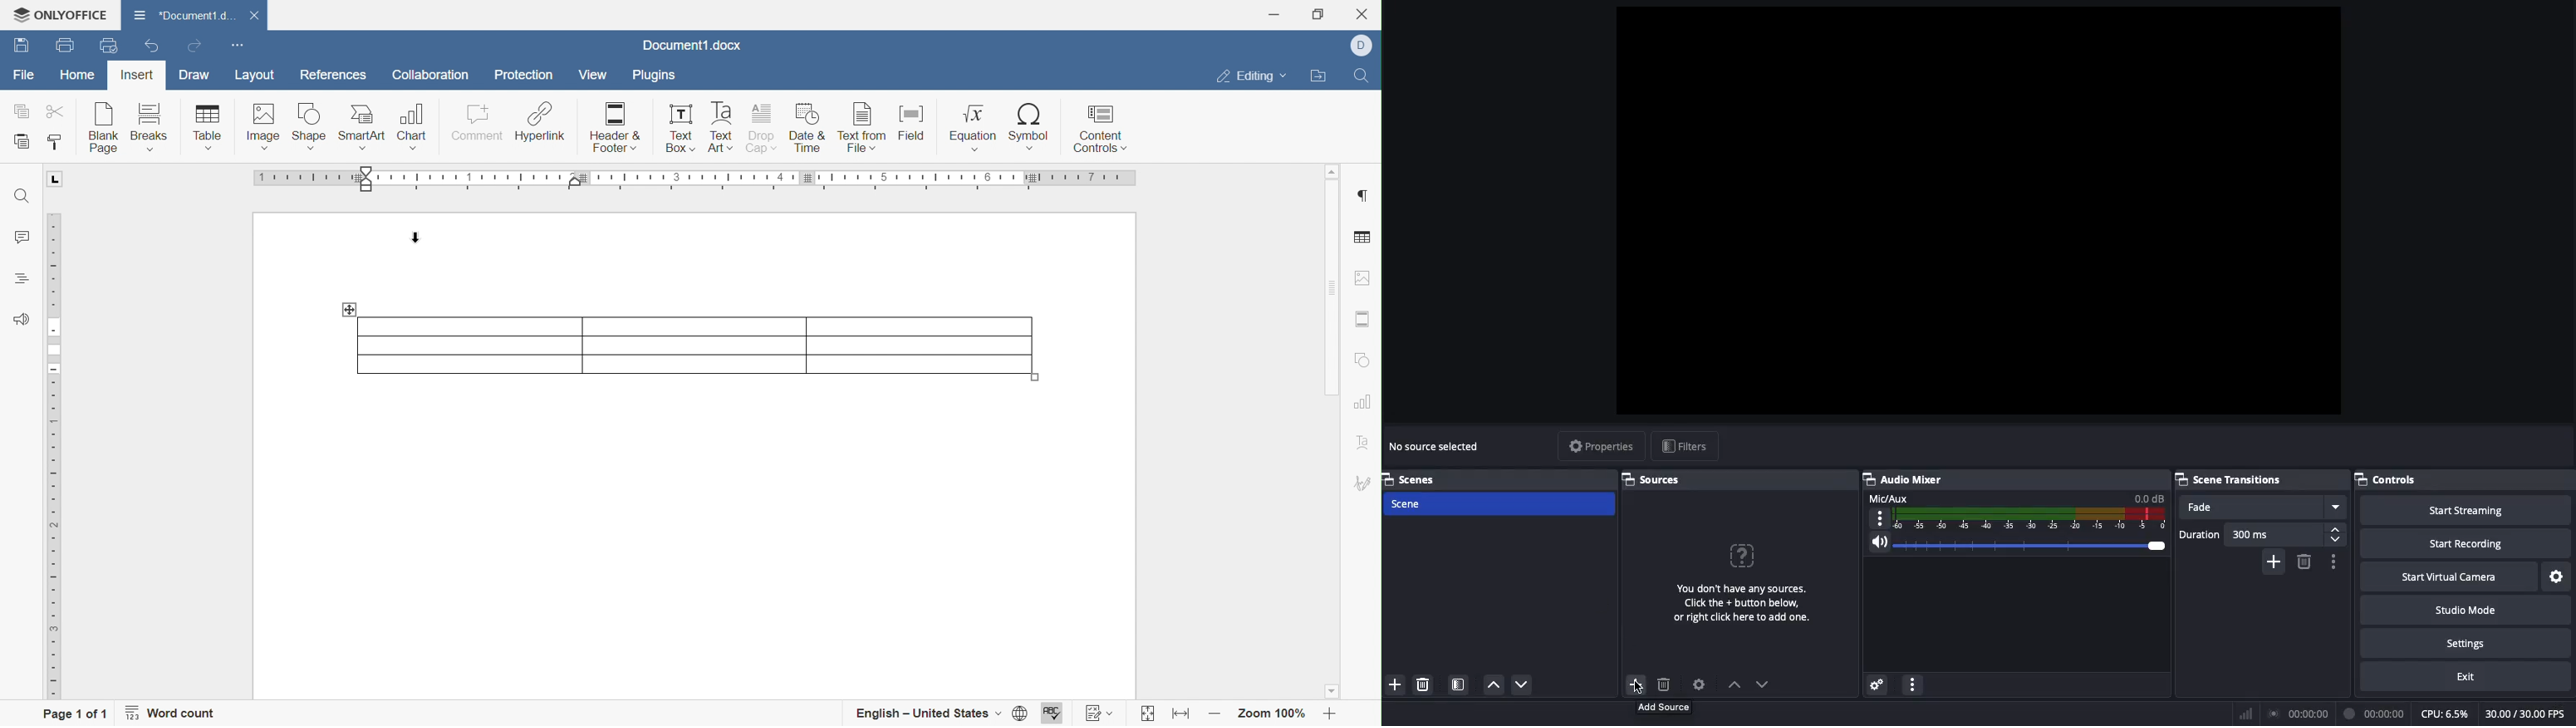 This screenshot has height=728, width=2576. What do you see at coordinates (21, 44) in the screenshot?
I see `Save` at bounding box center [21, 44].